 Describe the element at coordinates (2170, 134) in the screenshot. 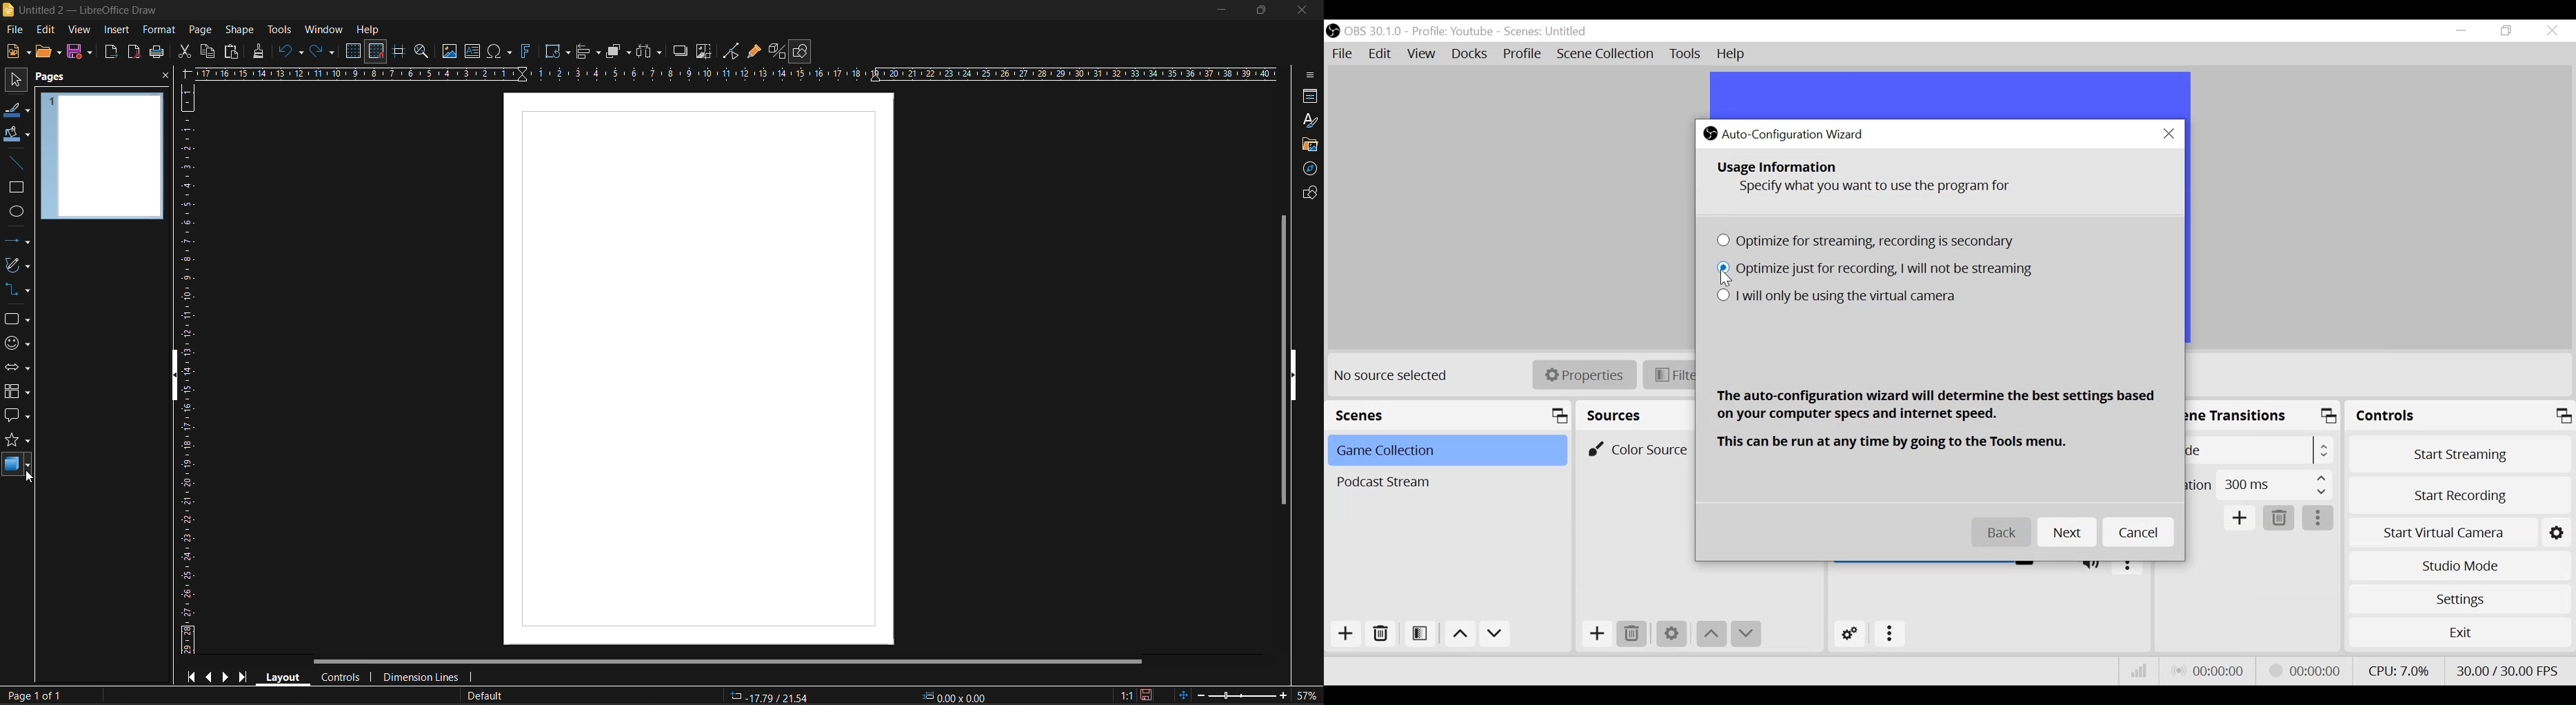

I see `Close` at that location.